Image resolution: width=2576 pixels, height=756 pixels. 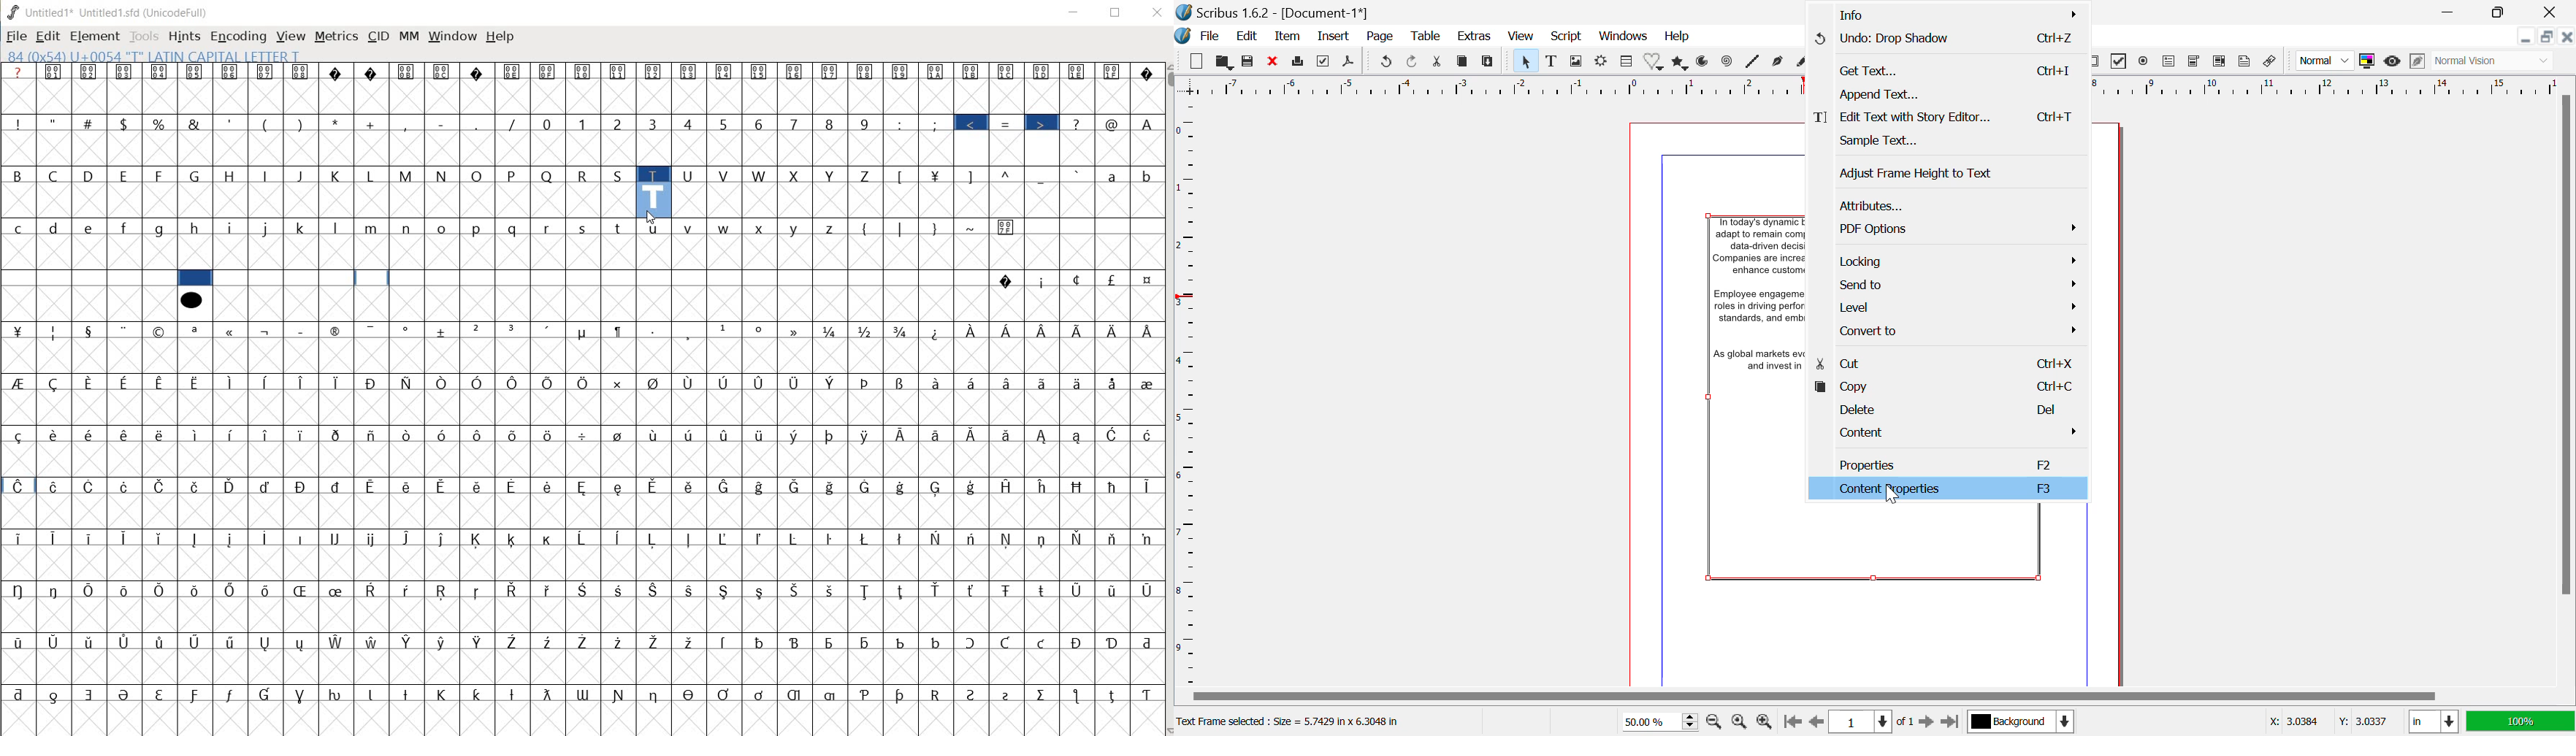 I want to click on symbol, so click(x=191, y=299).